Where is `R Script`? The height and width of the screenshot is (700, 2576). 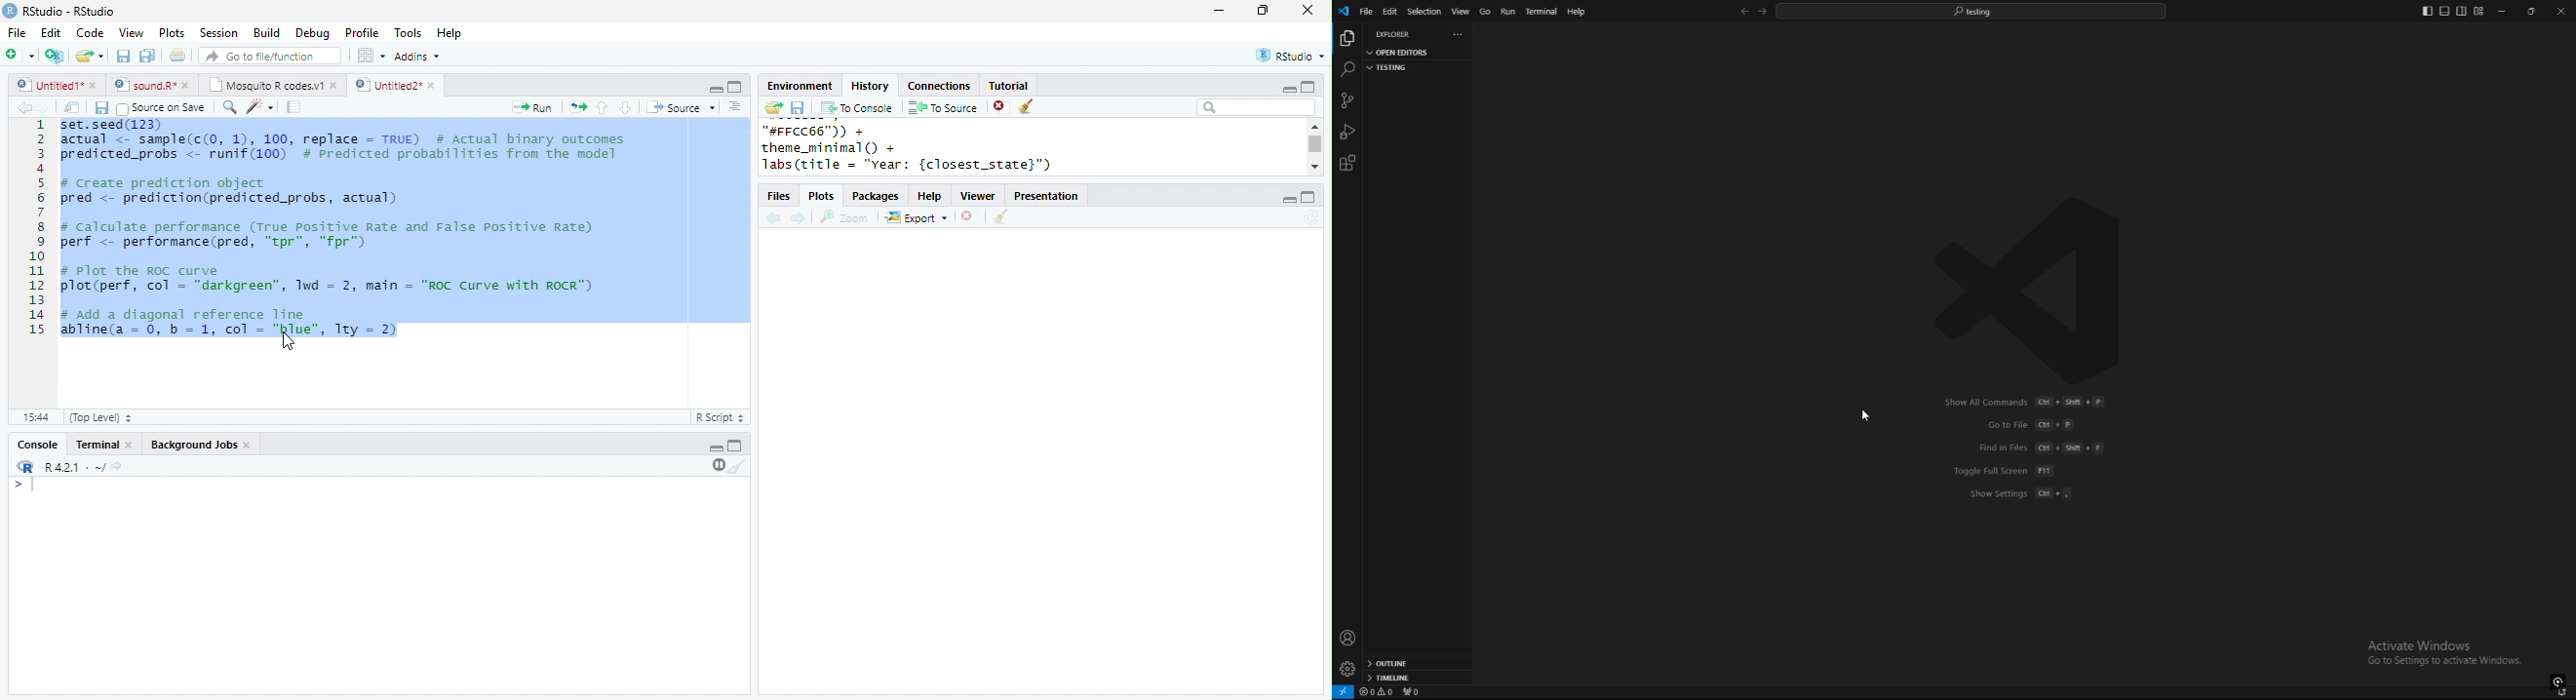
R Script is located at coordinates (721, 416).